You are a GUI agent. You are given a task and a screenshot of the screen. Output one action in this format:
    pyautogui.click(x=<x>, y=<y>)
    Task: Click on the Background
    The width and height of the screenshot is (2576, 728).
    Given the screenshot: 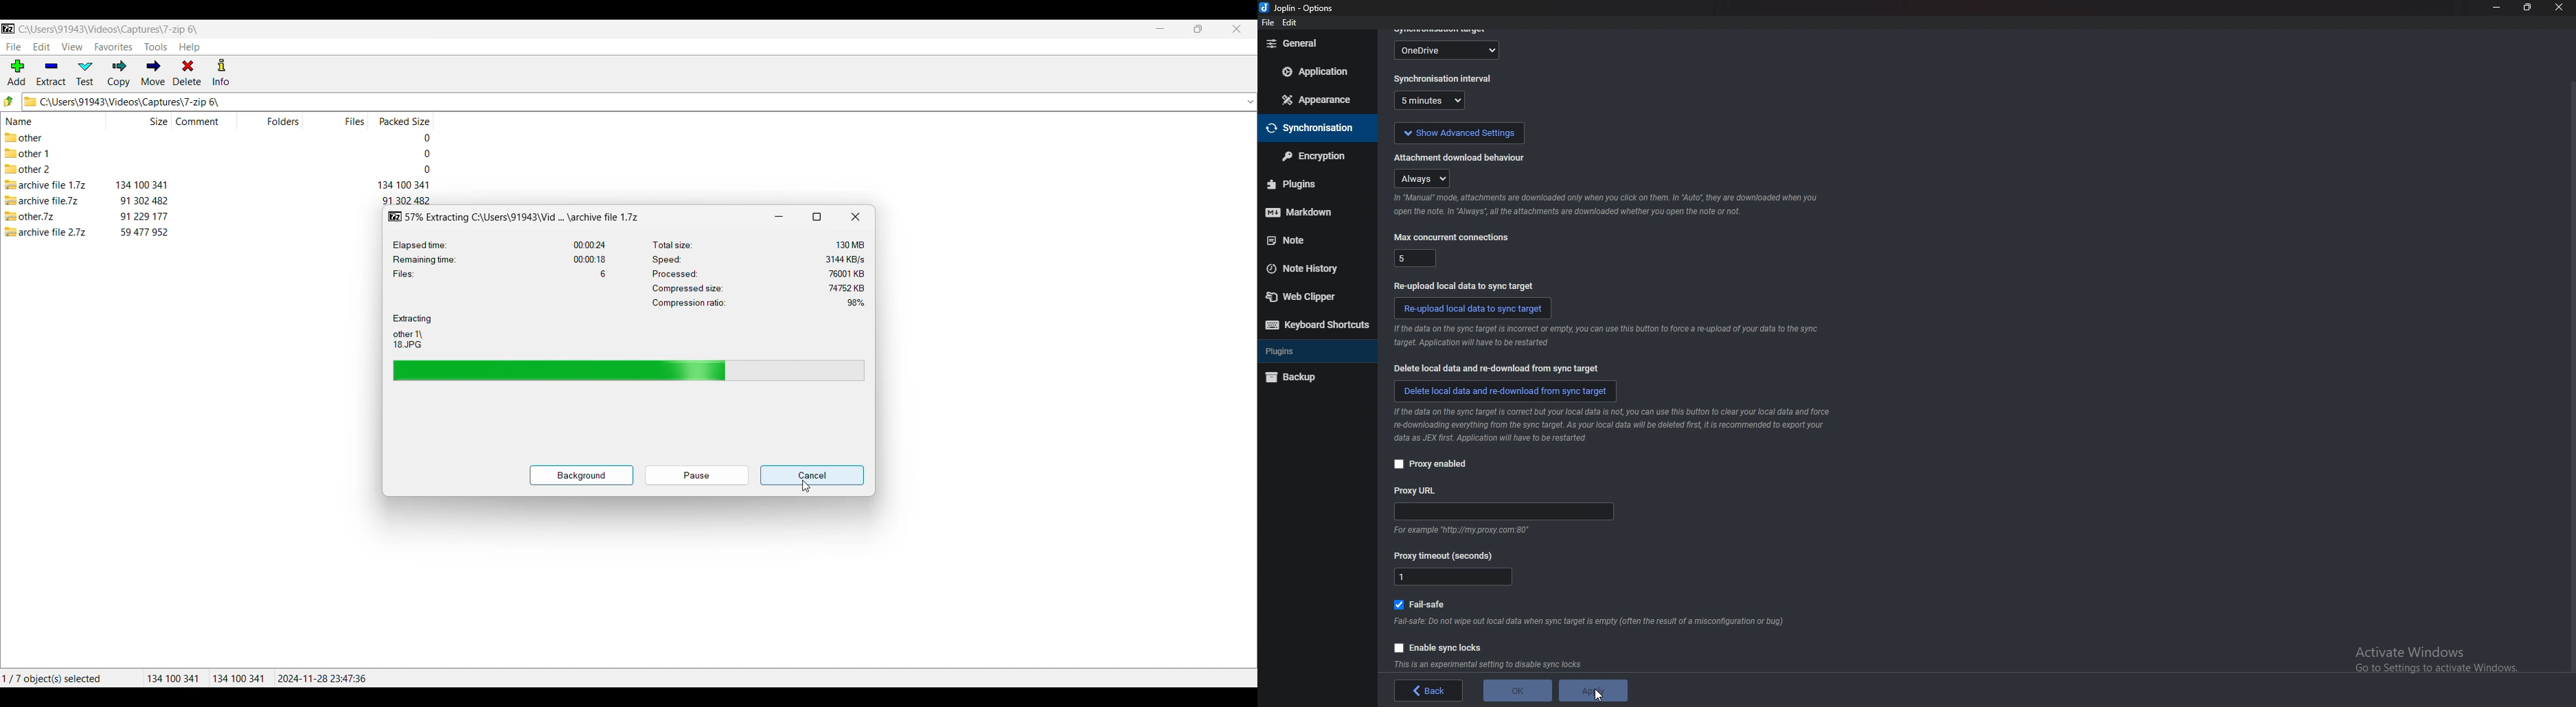 What is the action you would take?
    pyautogui.click(x=582, y=475)
    